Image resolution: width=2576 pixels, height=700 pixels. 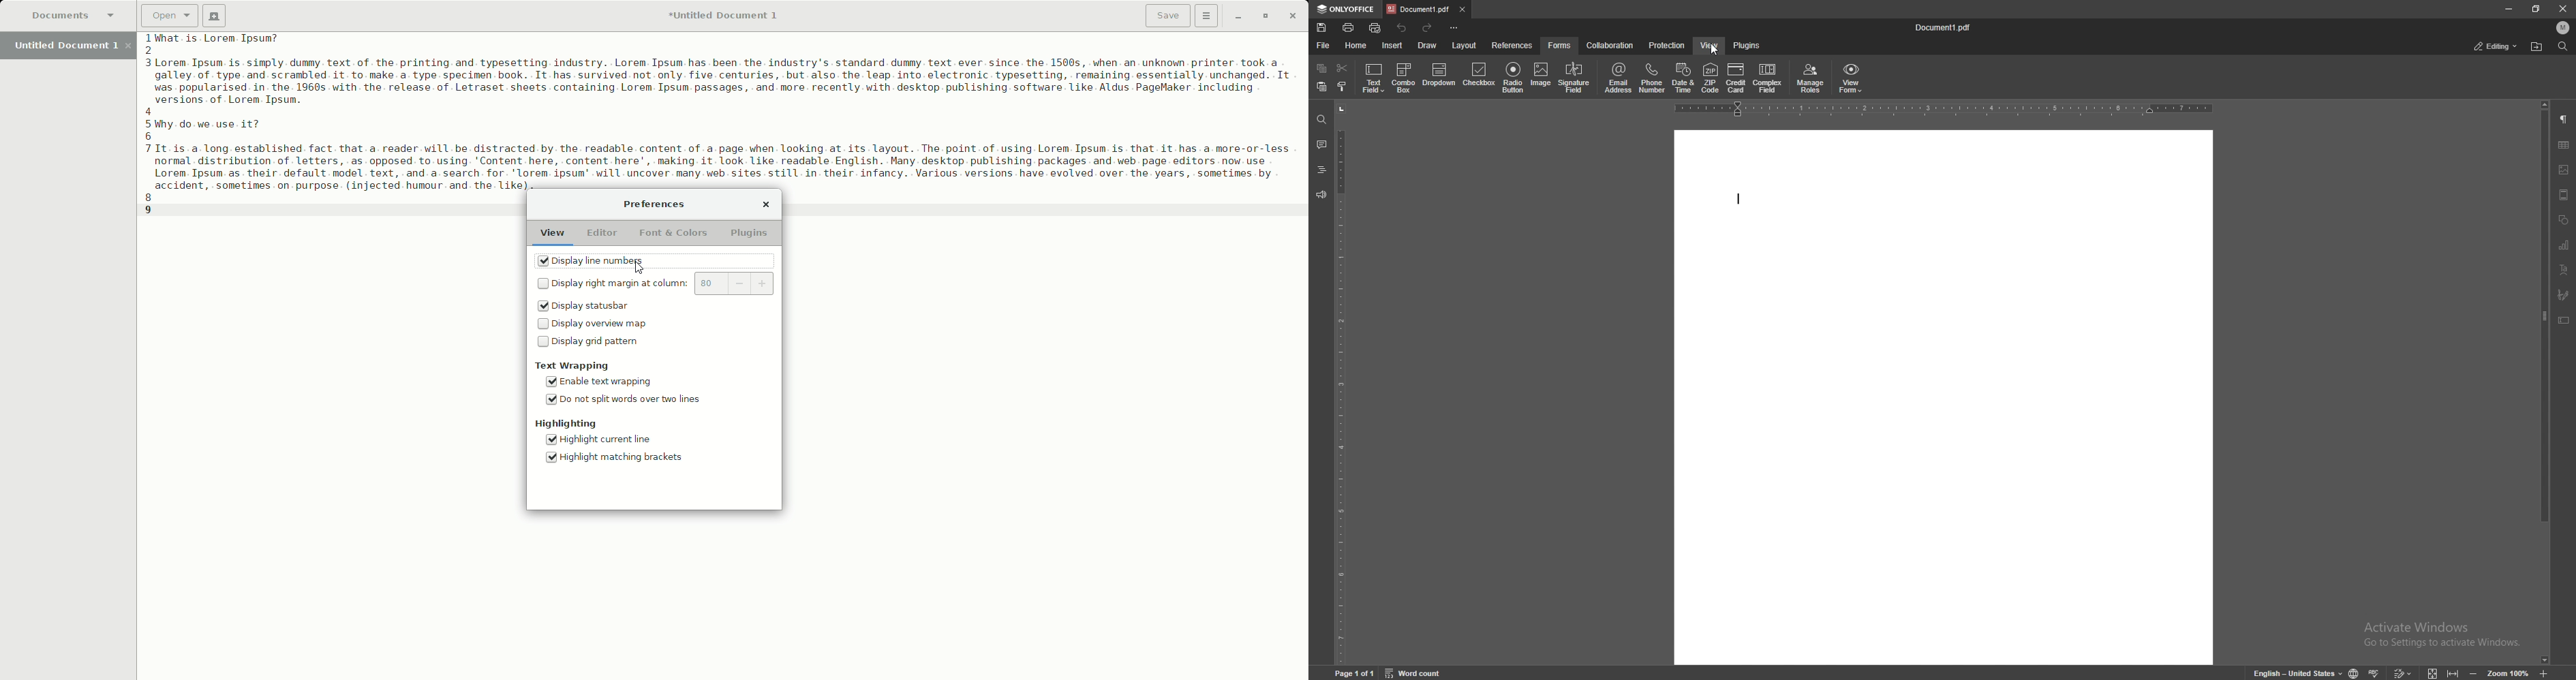 I want to click on customize toolbar, so click(x=1456, y=28).